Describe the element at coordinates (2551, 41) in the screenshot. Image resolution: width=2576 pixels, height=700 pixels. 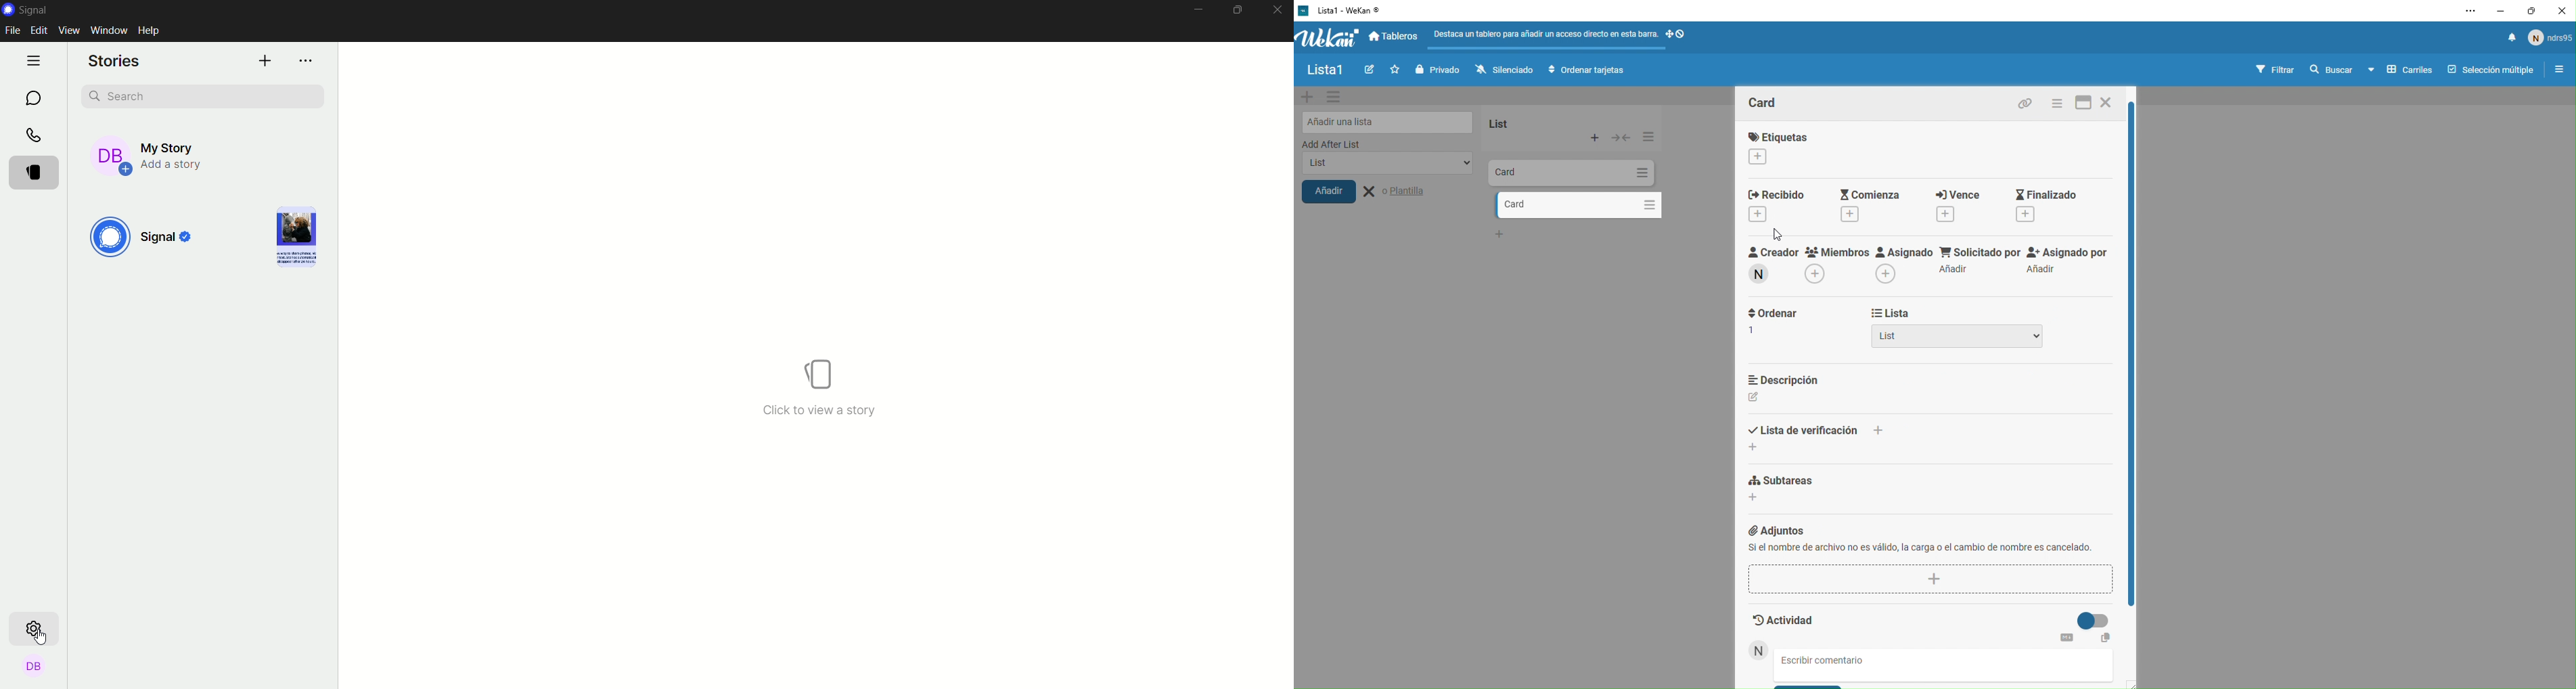
I see `usuario` at that location.